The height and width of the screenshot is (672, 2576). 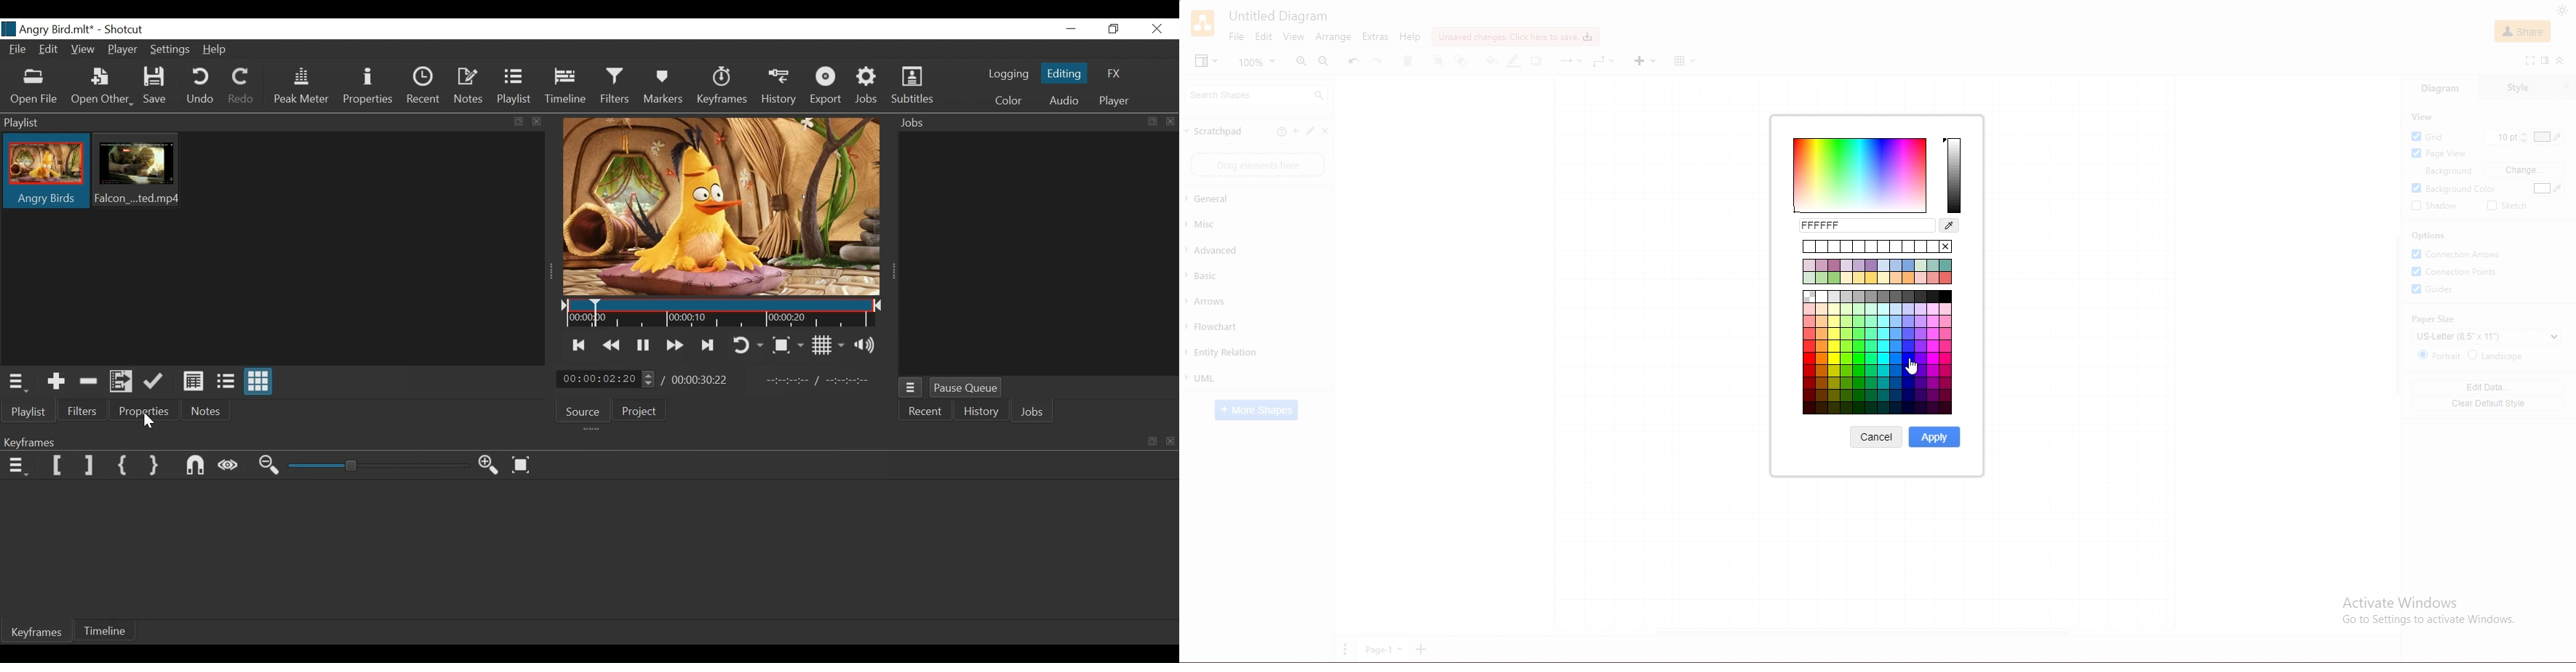 I want to click on Restore, so click(x=1114, y=29).